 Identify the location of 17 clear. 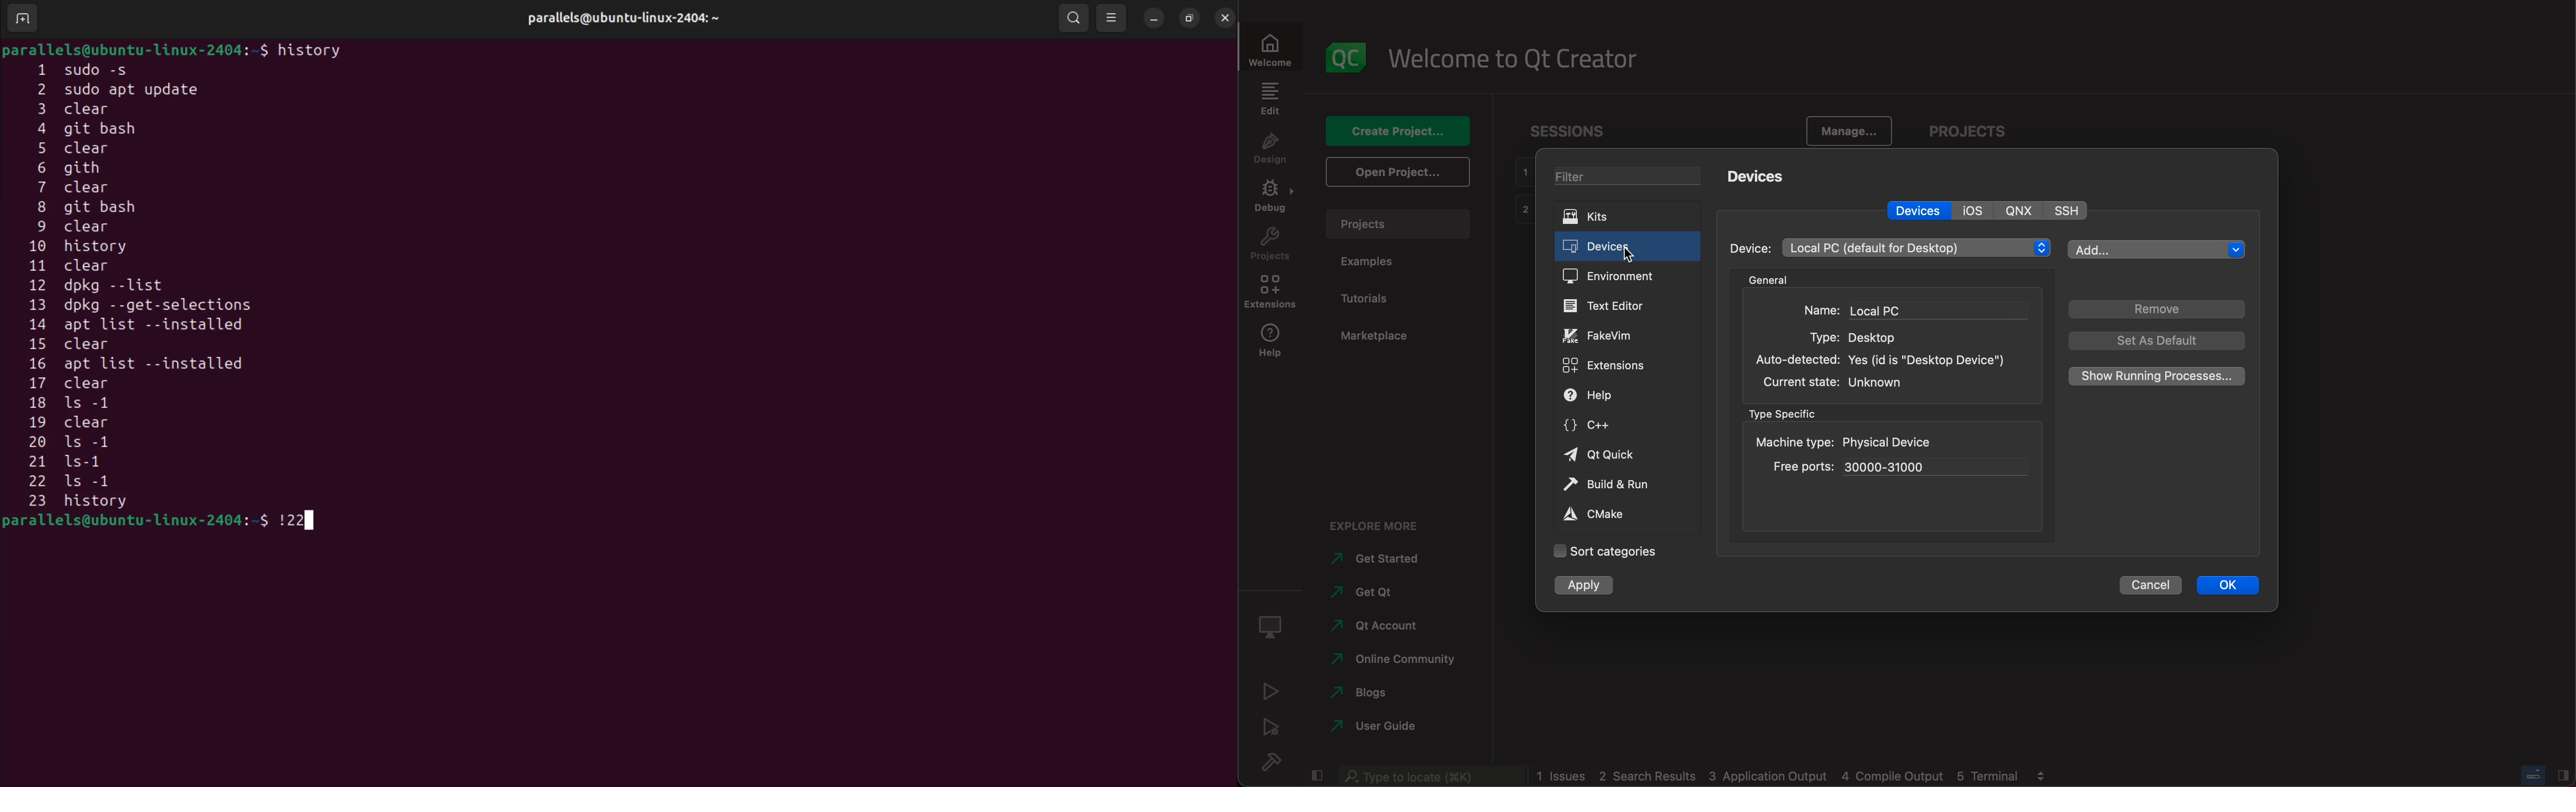
(80, 385).